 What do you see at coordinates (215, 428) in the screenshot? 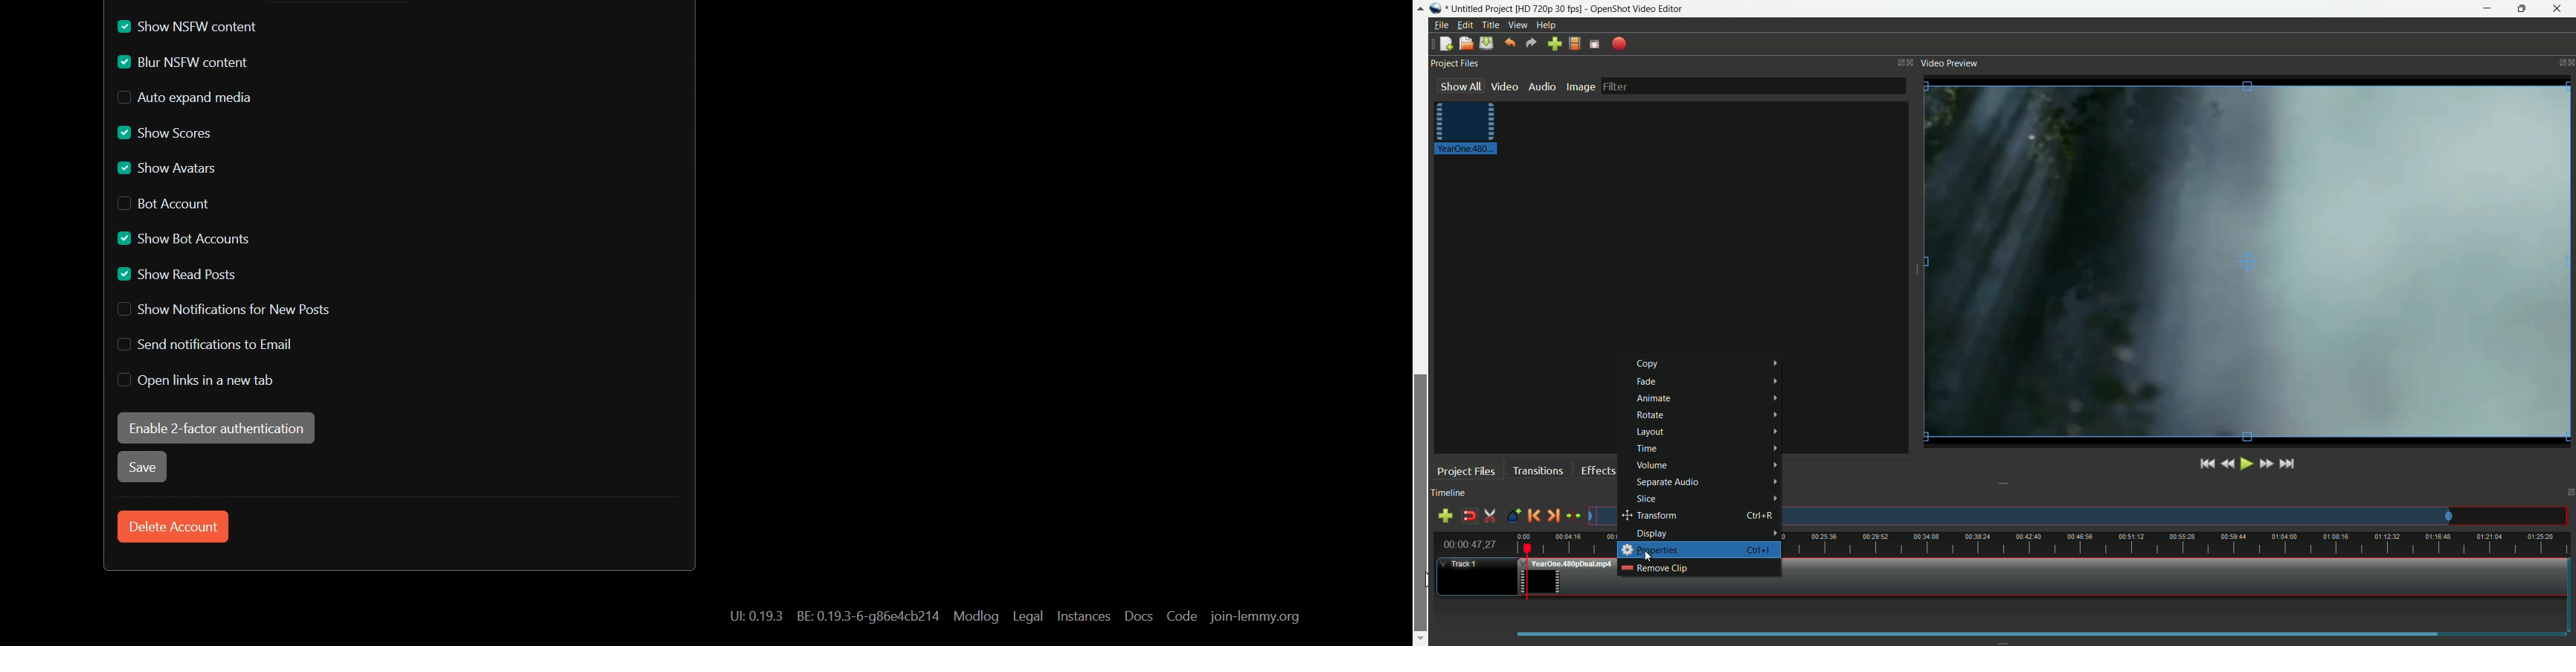
I see `Enable 2-factor authentication` at bounding box center [215, 428].